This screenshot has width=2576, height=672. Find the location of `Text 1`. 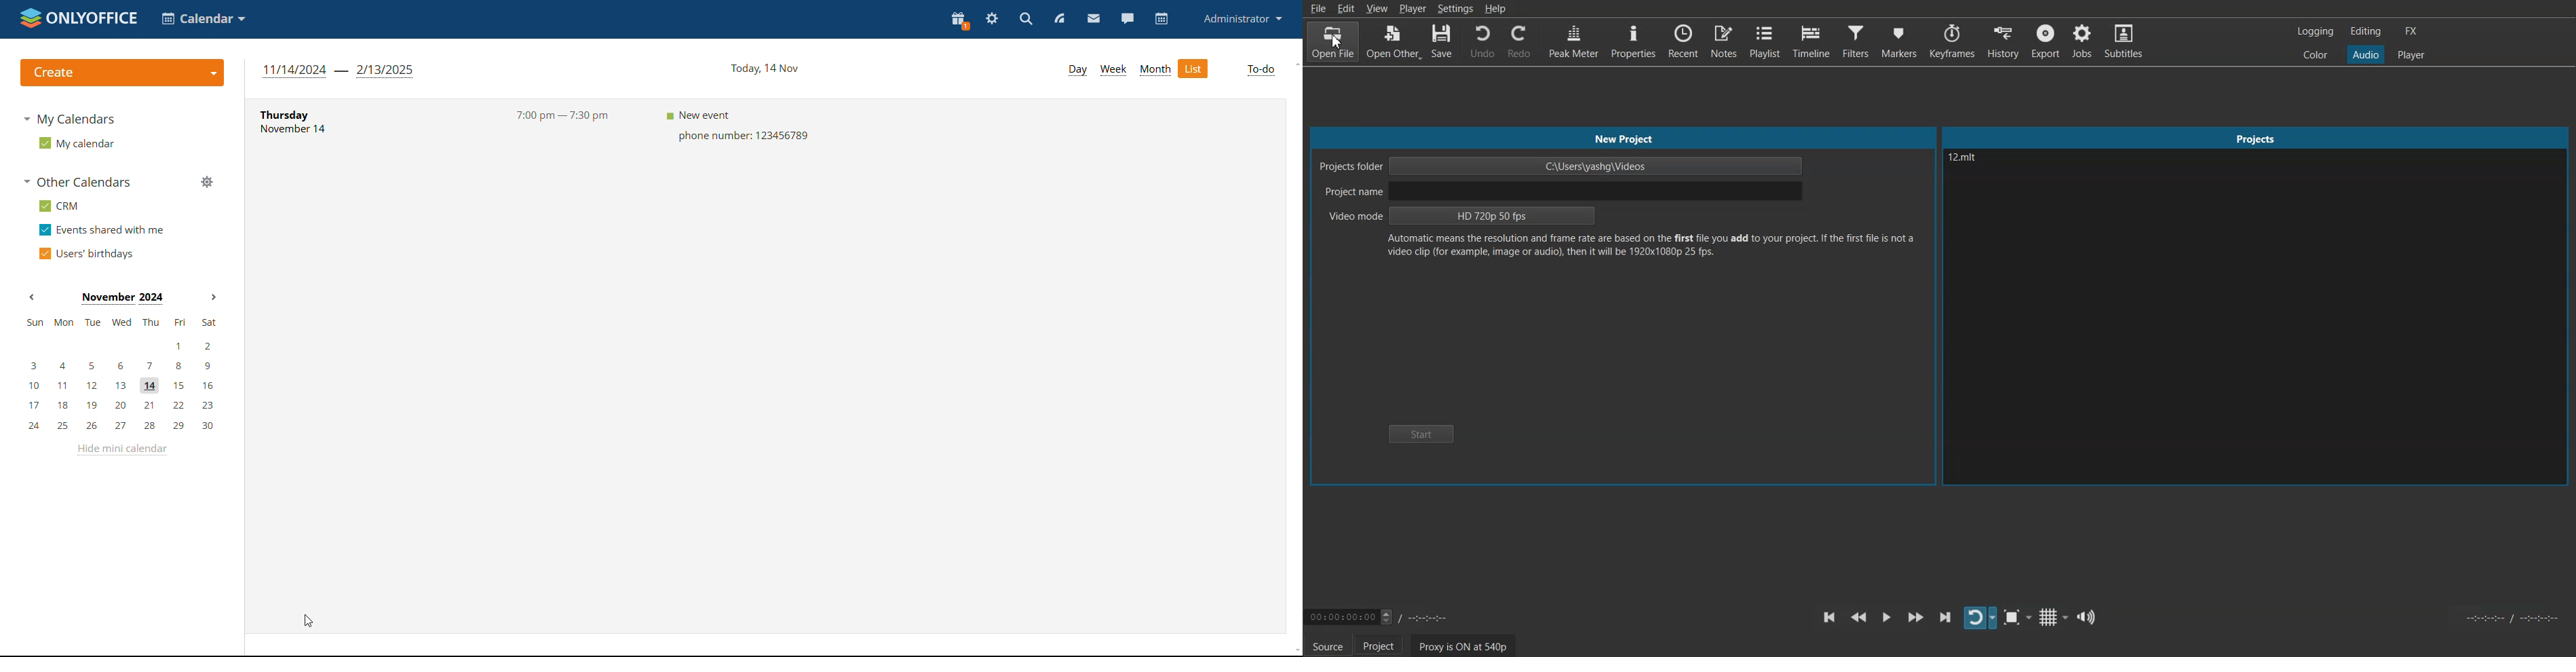

Text 1 is located at coordinates (2002, 171).